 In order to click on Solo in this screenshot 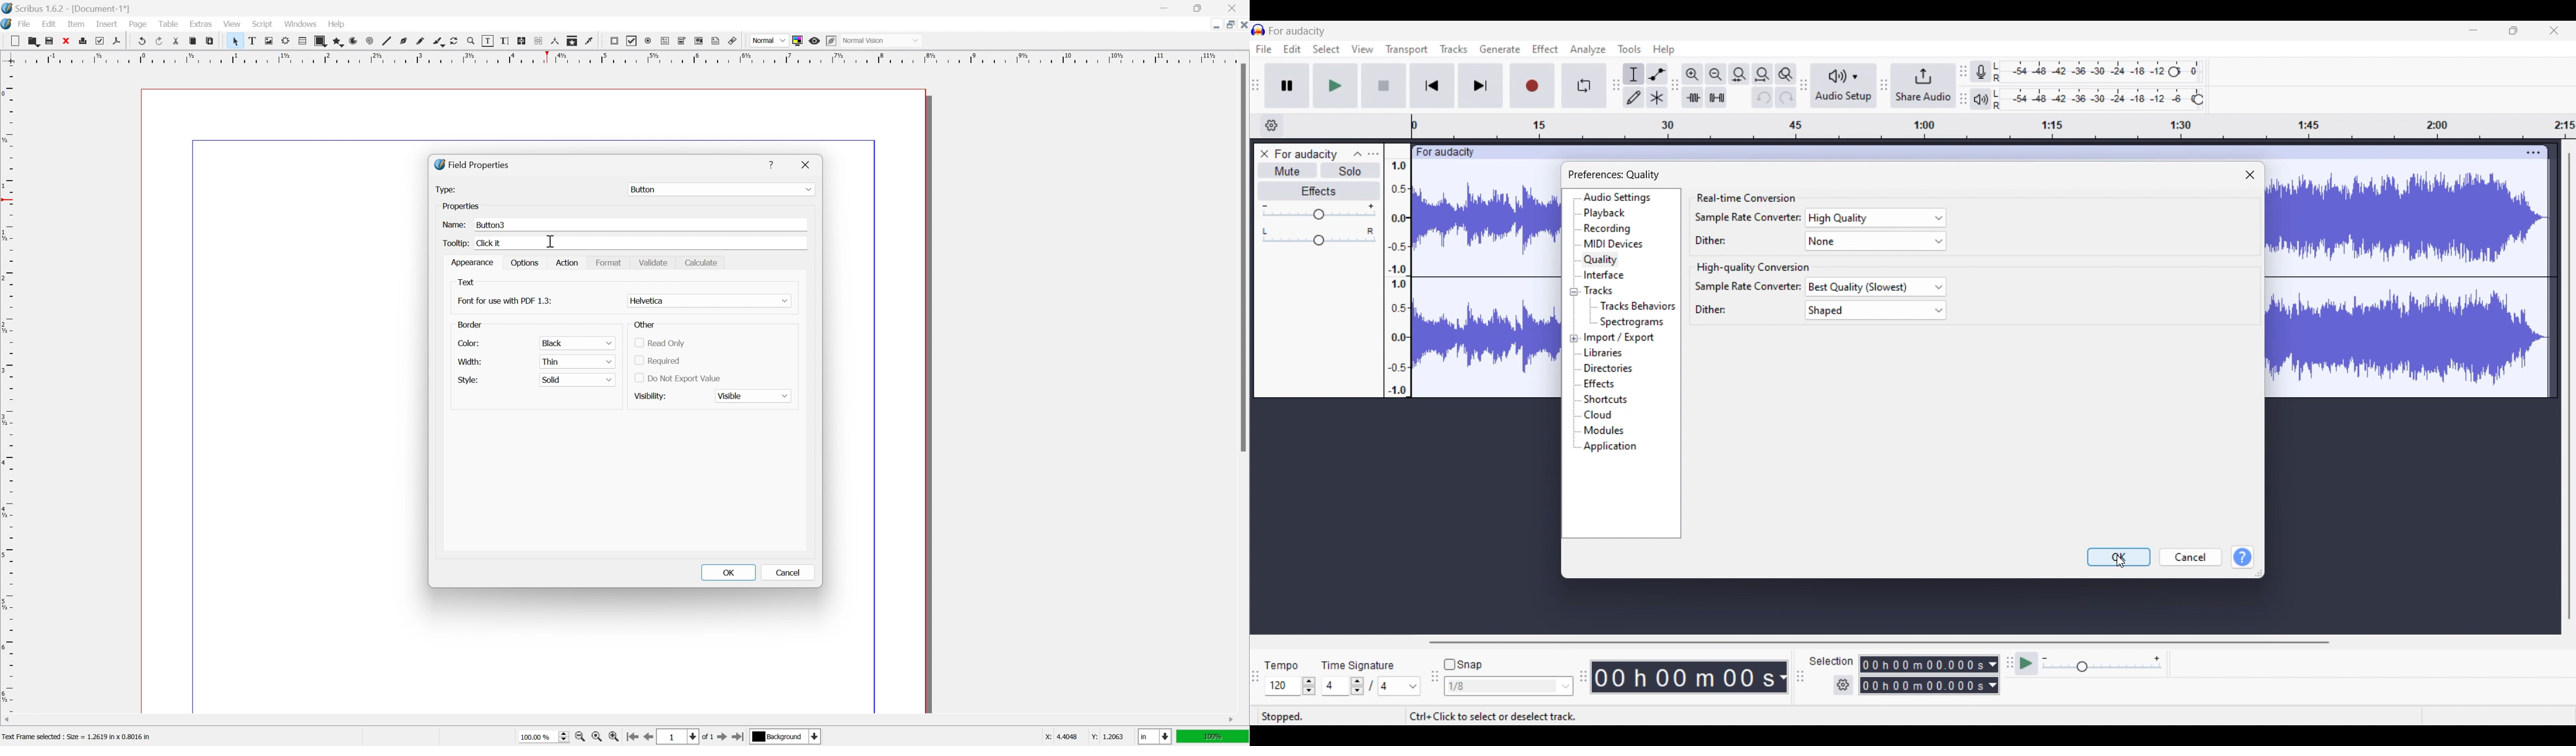, I will do `click(1351, 171)`.